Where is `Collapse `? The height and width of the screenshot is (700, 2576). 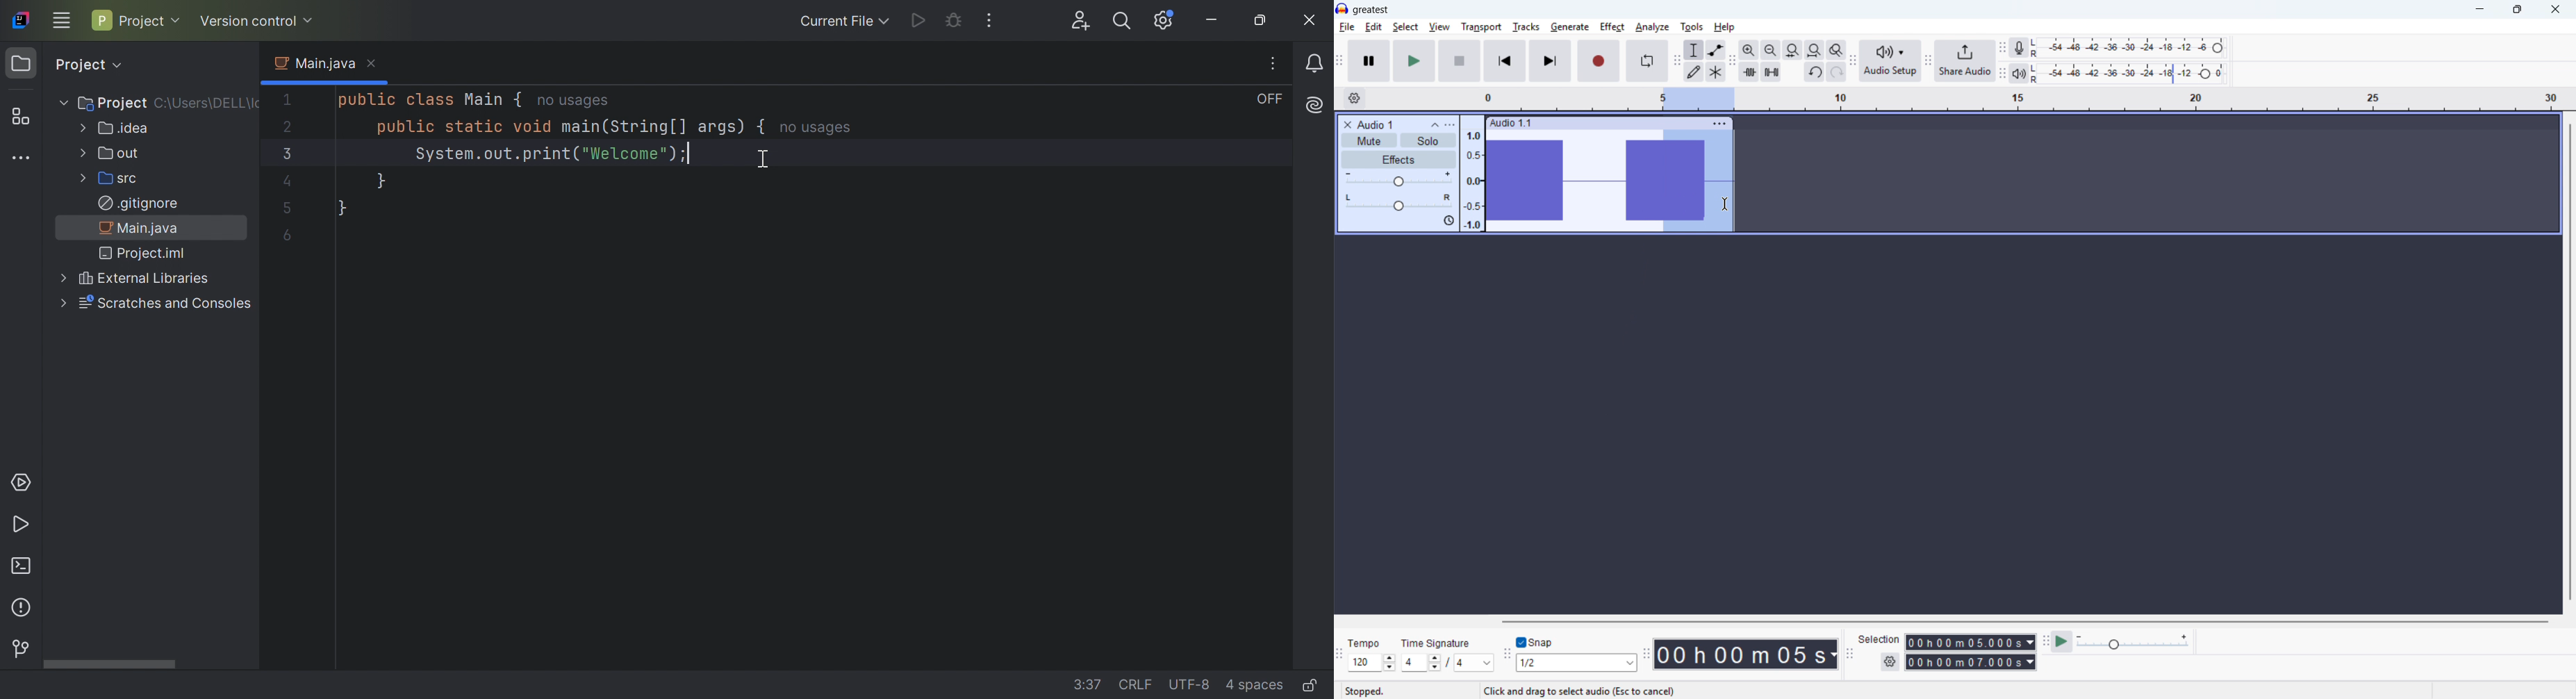 Collapse  is located at coordinates (1435, 125).